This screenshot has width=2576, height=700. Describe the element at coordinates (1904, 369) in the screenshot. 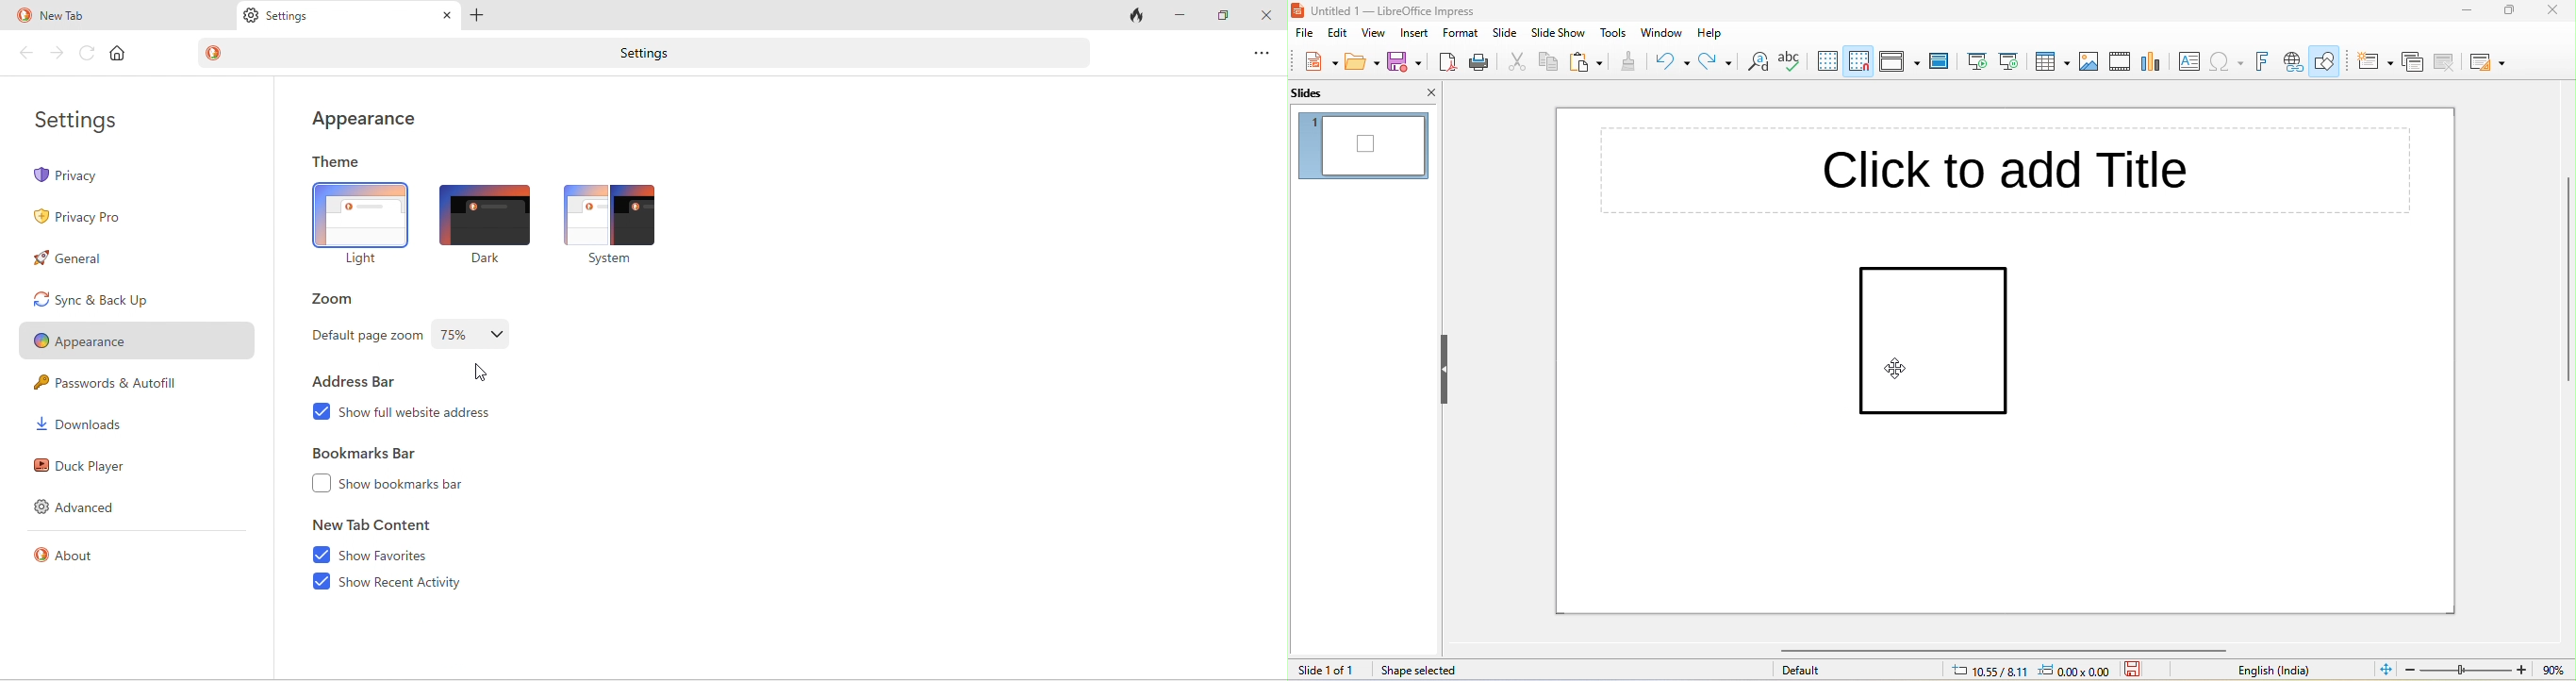

I see `cursor` at that location.